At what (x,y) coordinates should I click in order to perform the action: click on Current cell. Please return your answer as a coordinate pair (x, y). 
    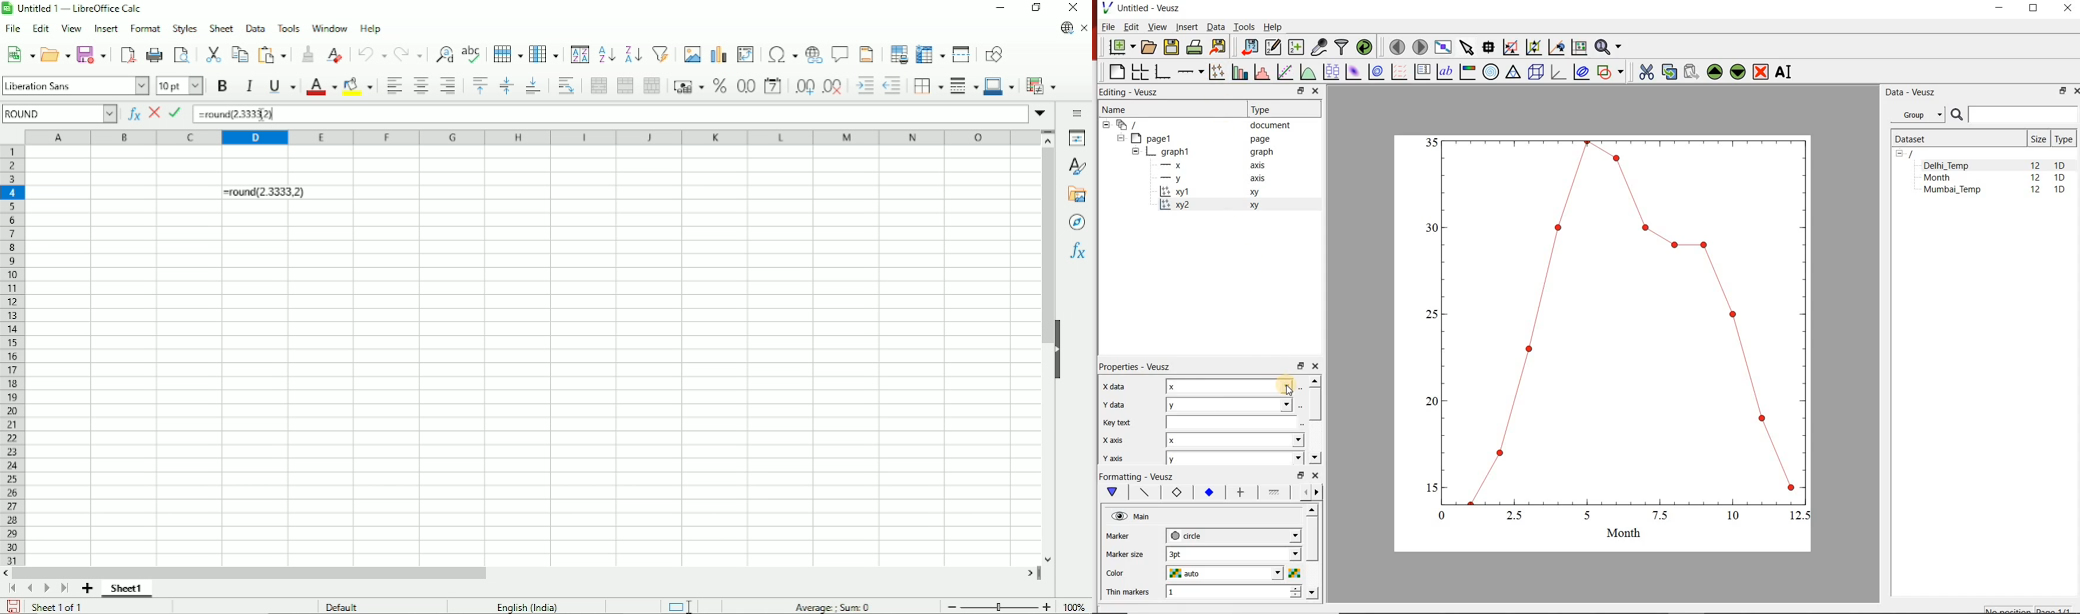
    Looking at the image, I should click on (59, 114).